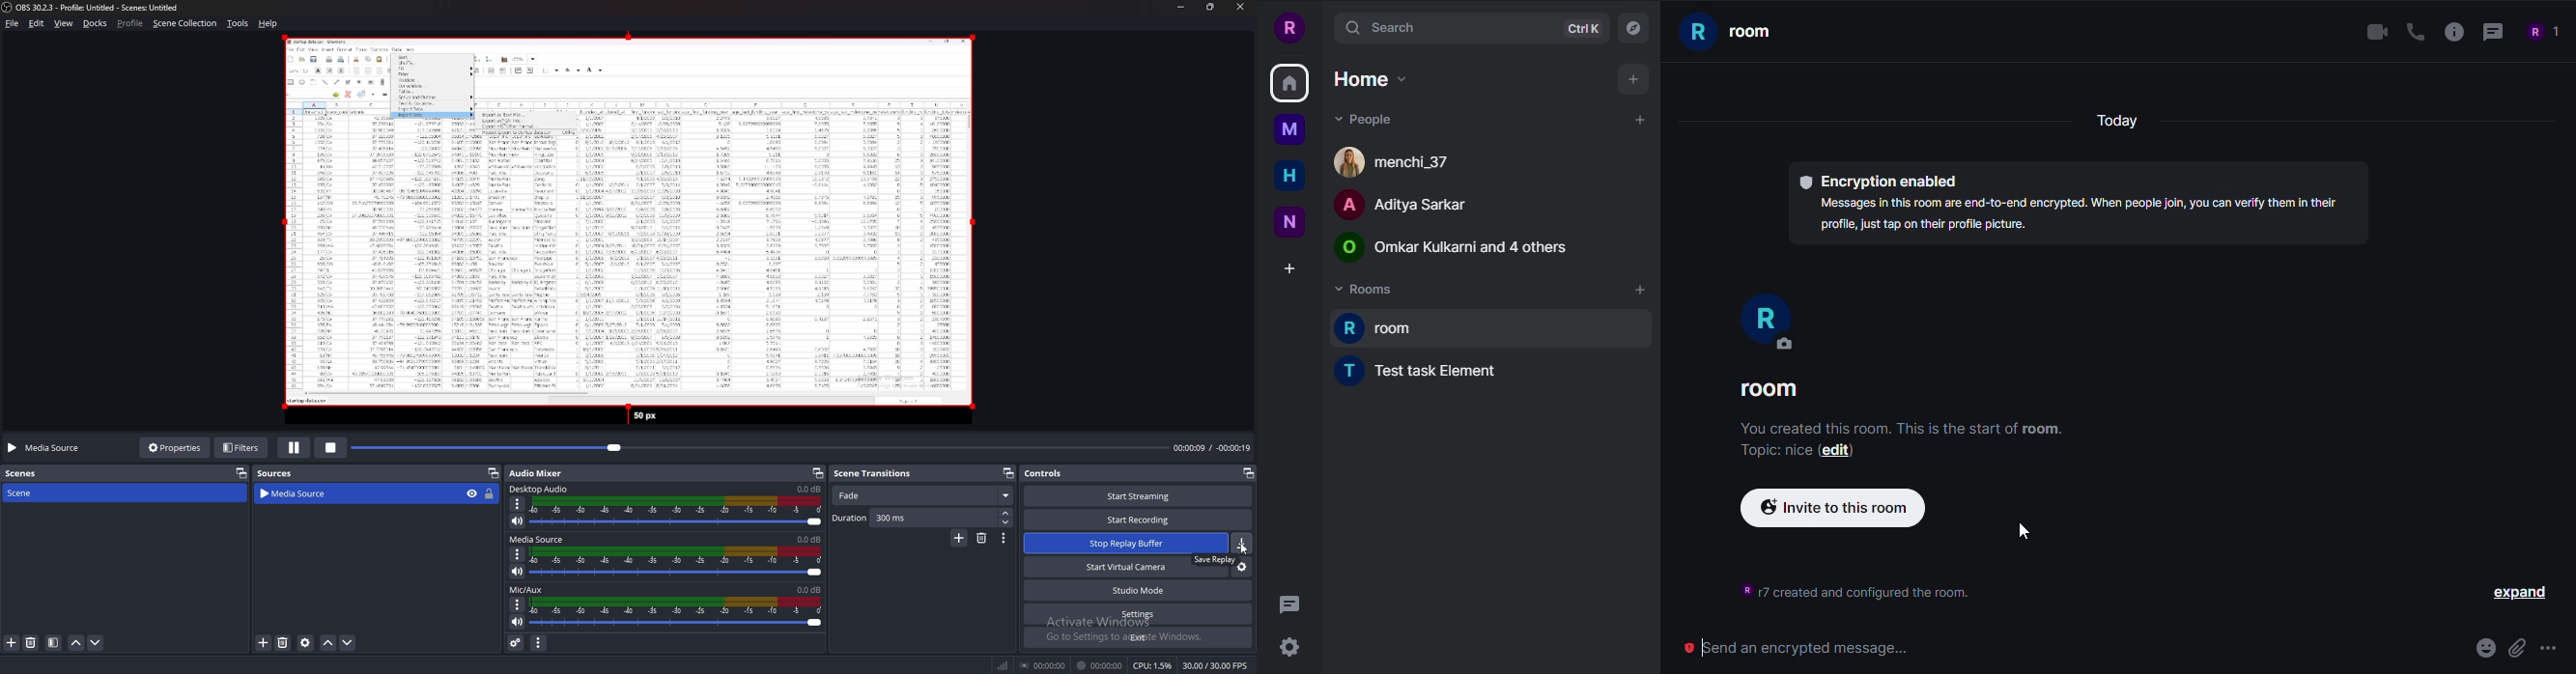  What do you see at coordinates (1007, 513) in the screenshot?
I see `increase duration` at bounding box center [1007, 513].